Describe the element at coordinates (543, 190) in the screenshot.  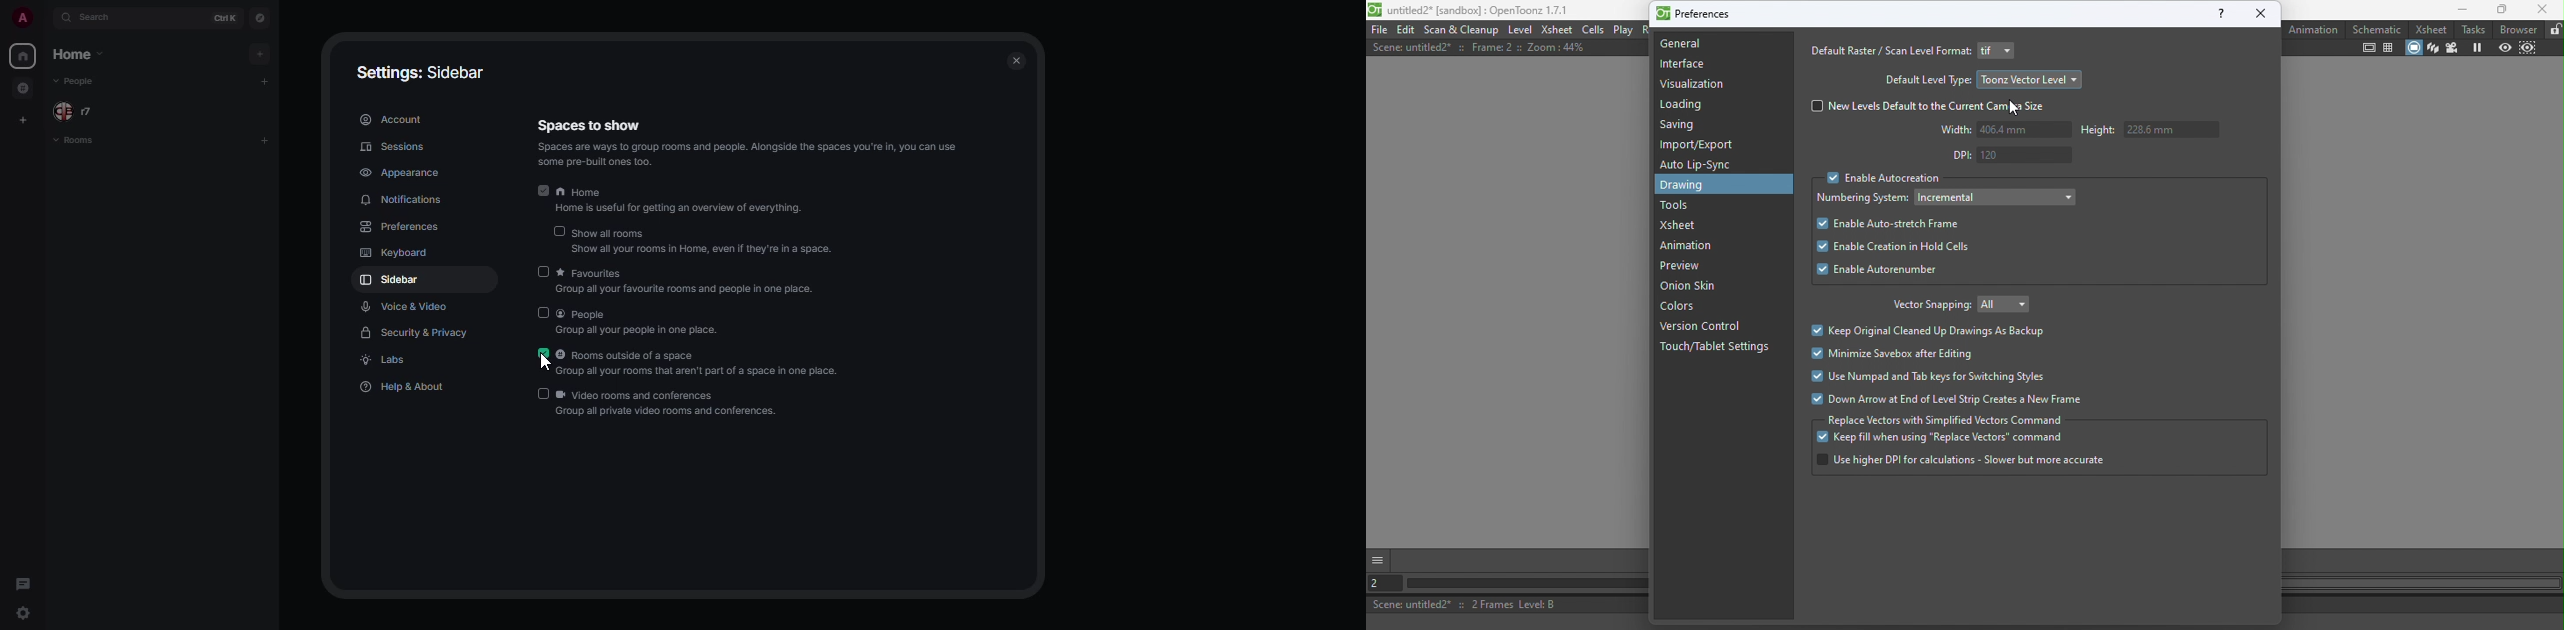
I see `enabled` at that location.